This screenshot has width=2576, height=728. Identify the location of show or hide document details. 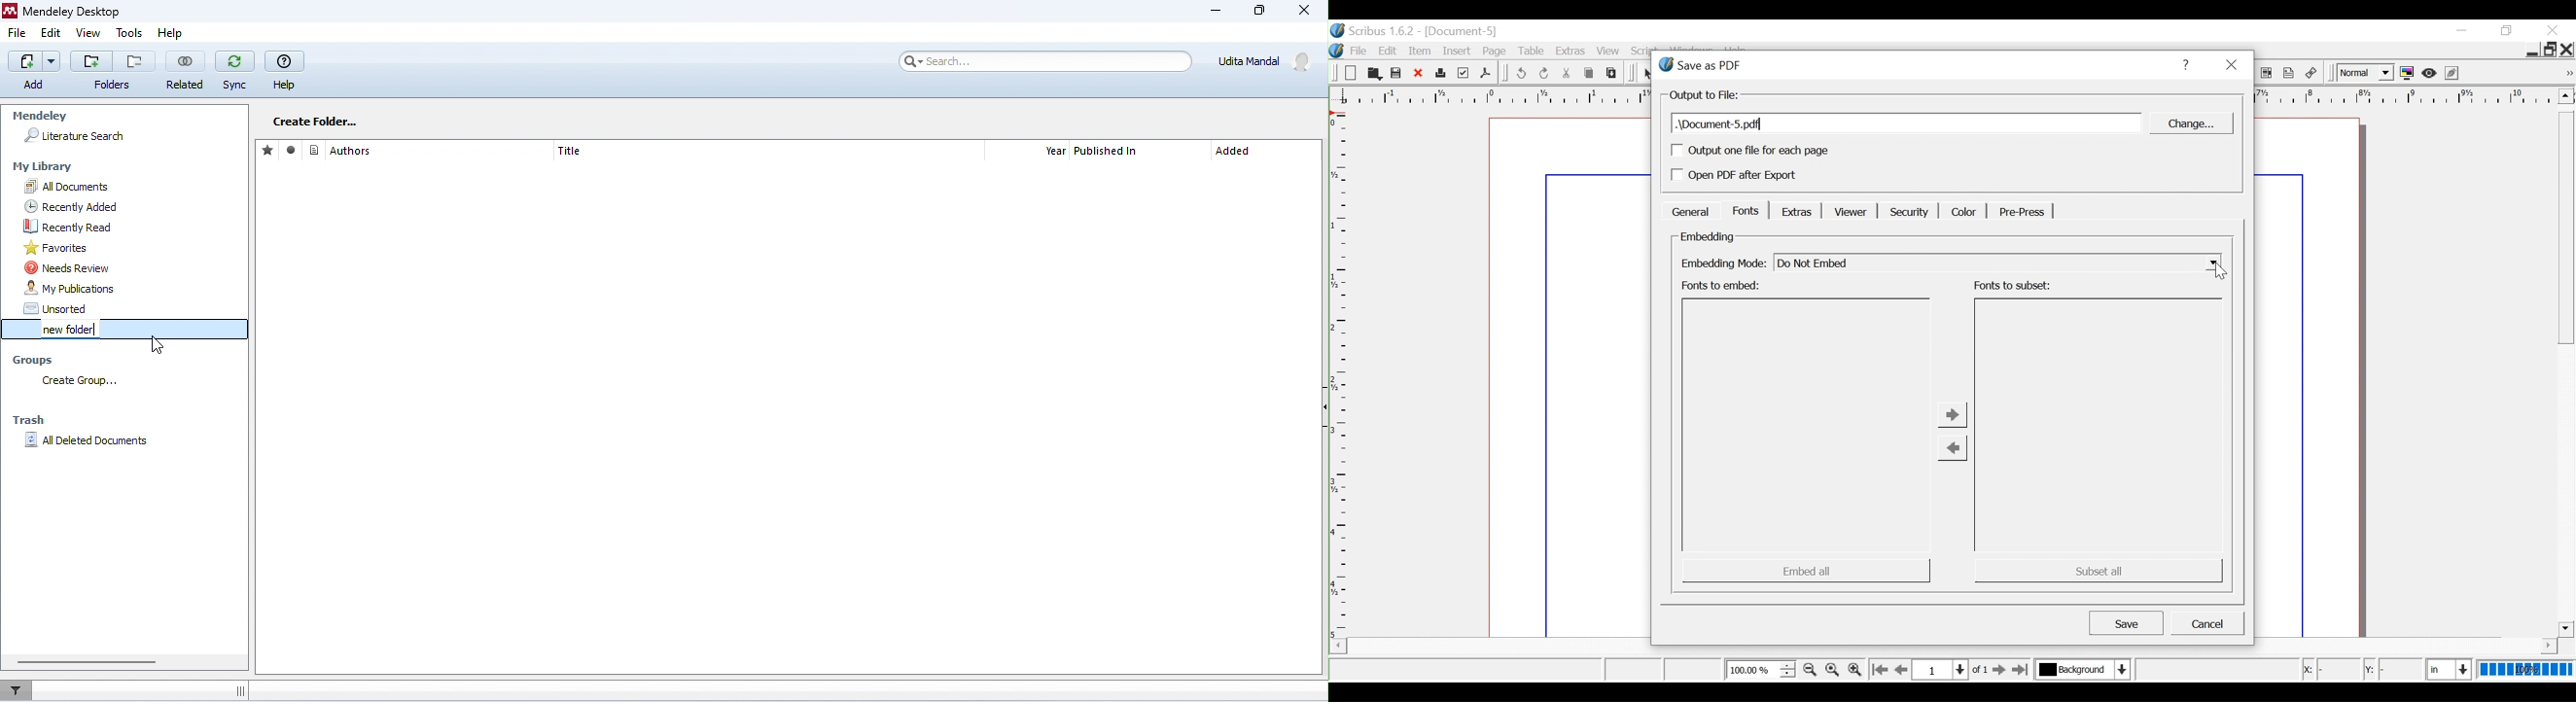
(1320, 409).